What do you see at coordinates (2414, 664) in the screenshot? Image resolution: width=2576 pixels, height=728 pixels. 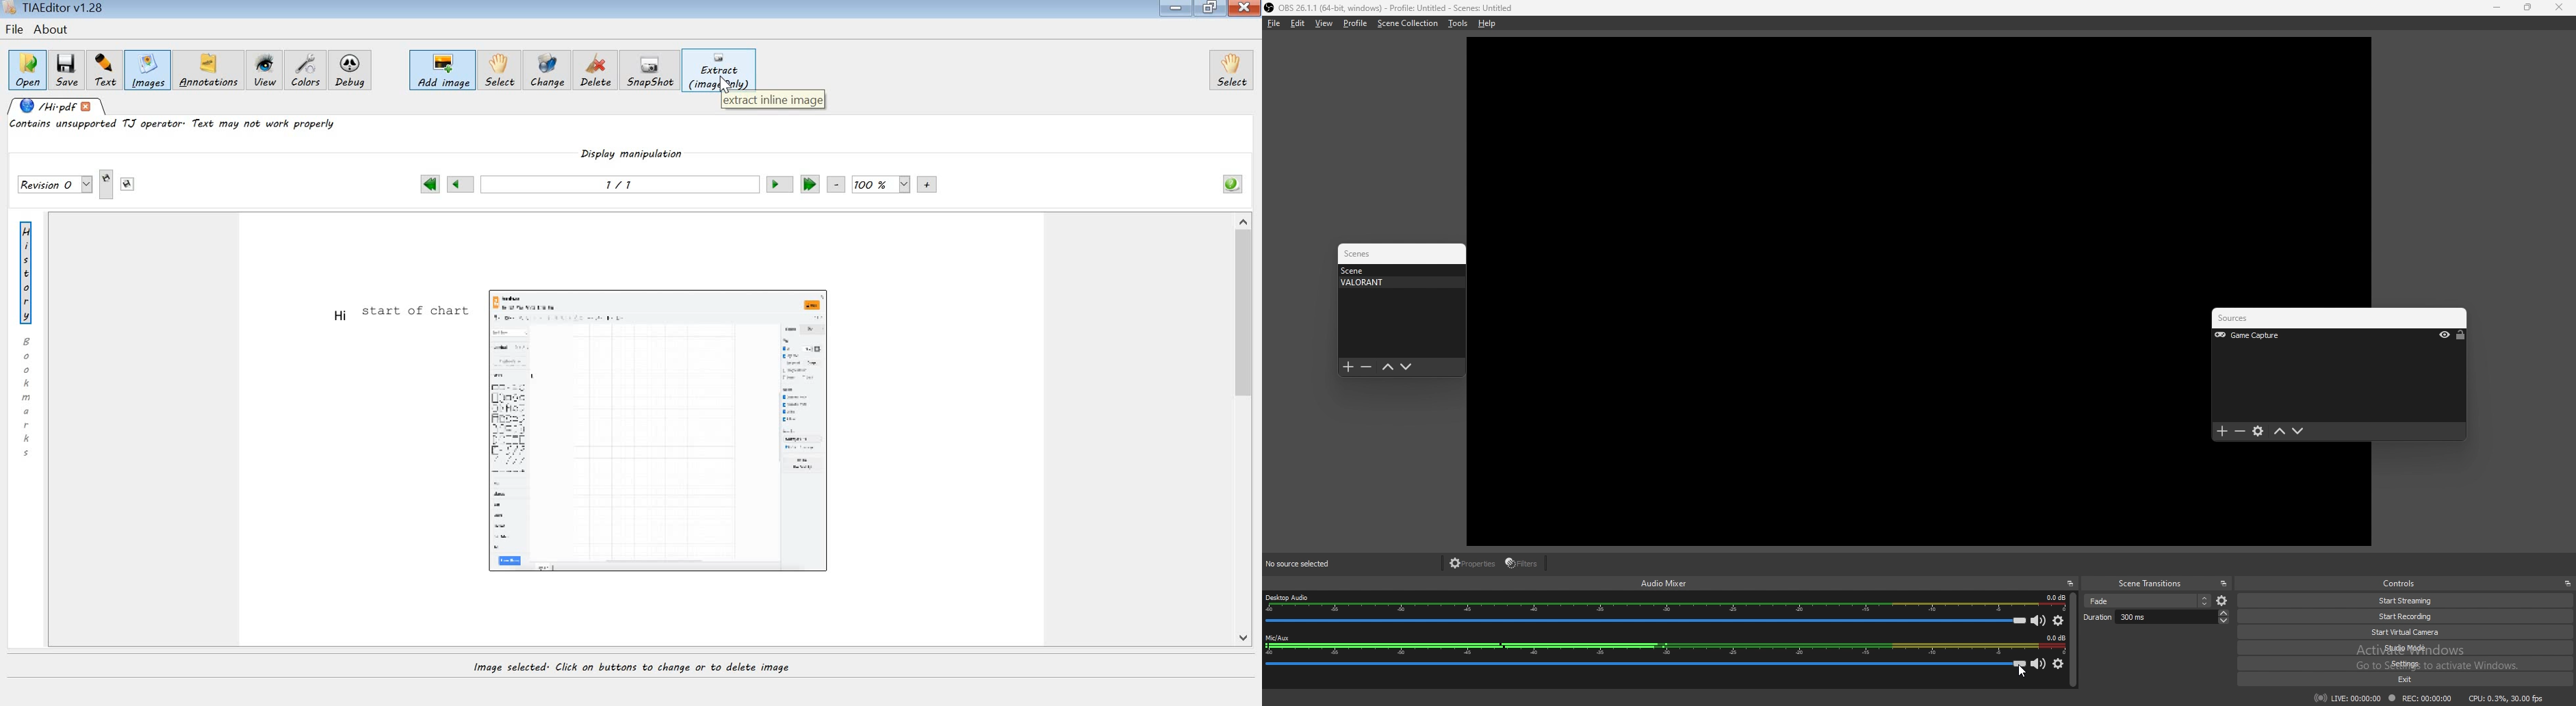 I see `settings` at bounding box center [2414, 664].